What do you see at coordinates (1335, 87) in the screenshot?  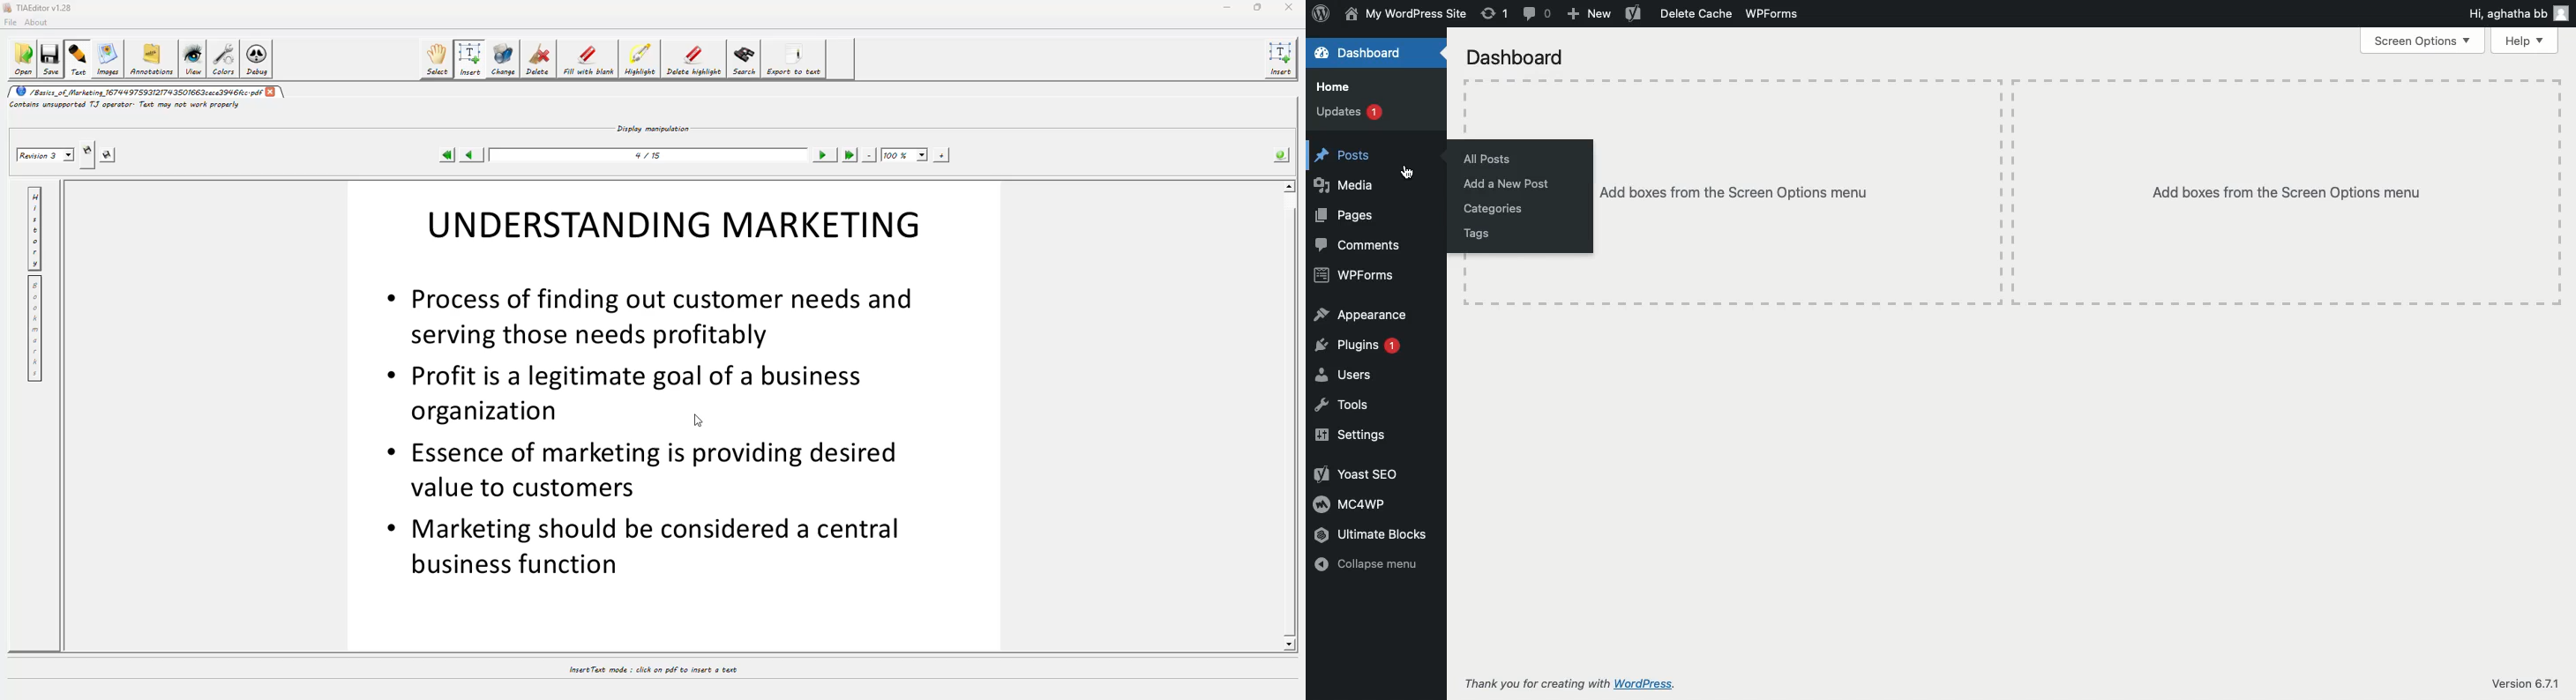 I see `Home` at bounding box center [1335, 87].